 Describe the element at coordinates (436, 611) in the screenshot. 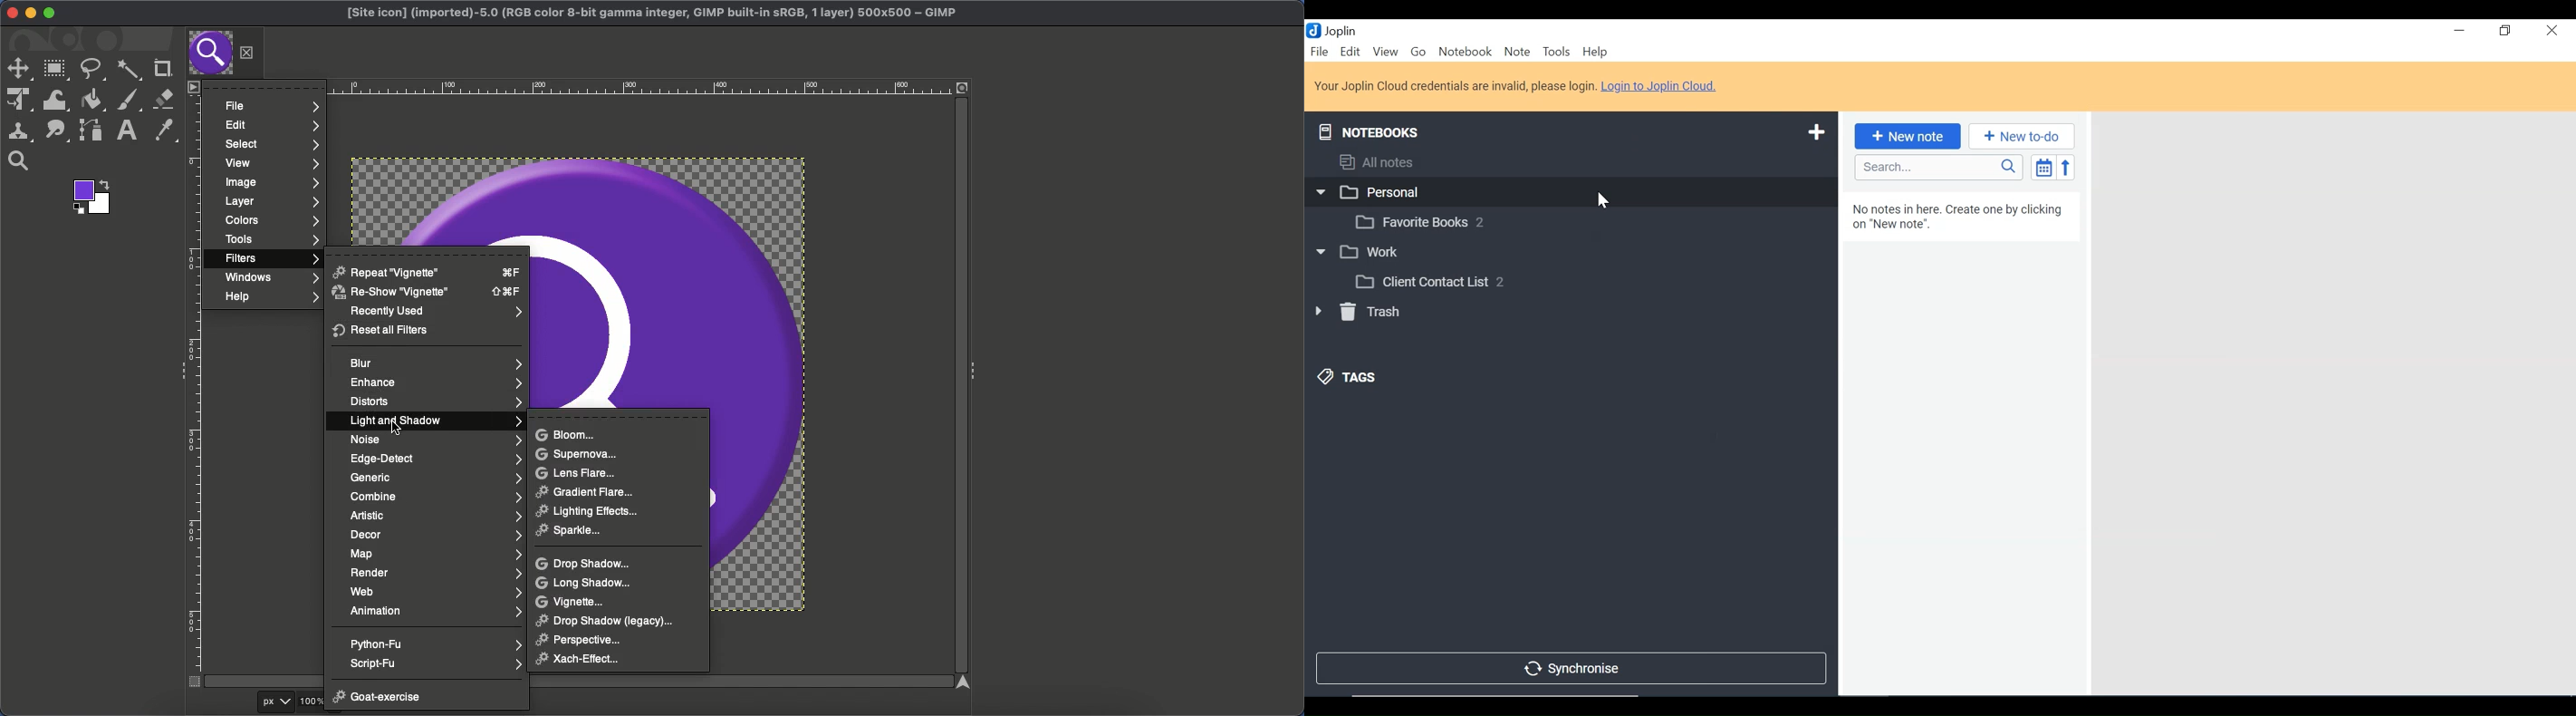

I see `Animation` at that location.